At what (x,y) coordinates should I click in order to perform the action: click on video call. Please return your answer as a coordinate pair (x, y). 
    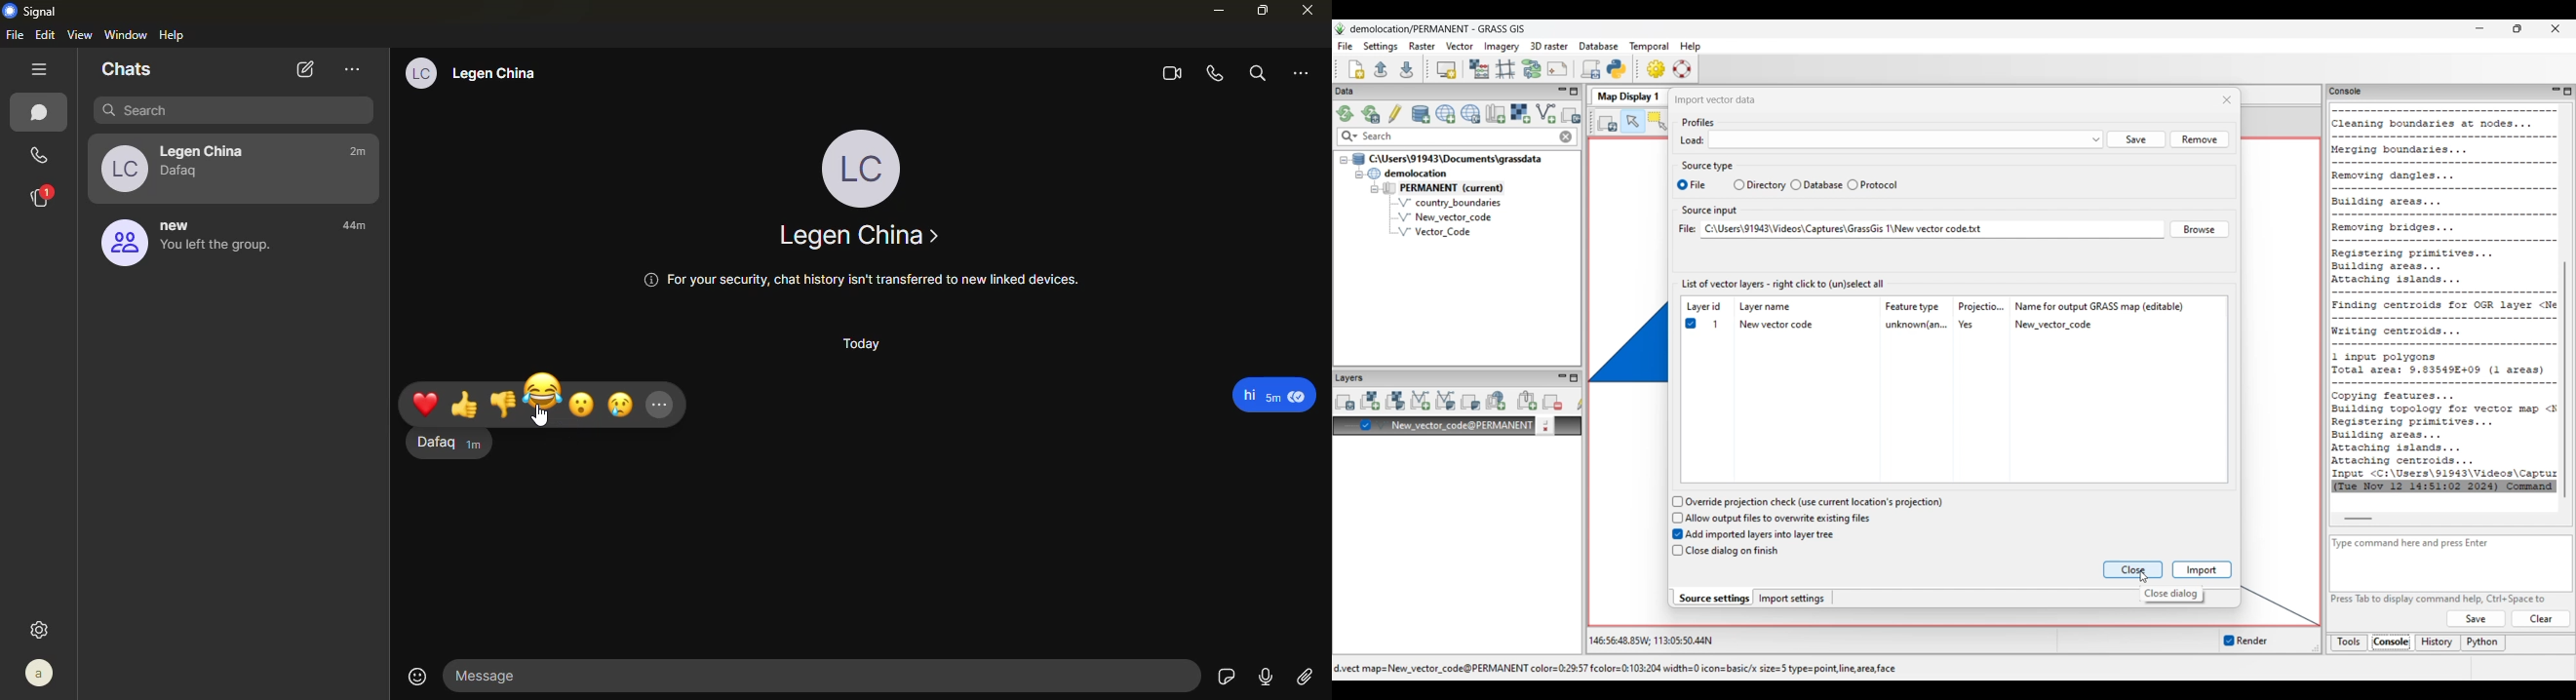
    Looking at the image, I should click on (1169, 75).